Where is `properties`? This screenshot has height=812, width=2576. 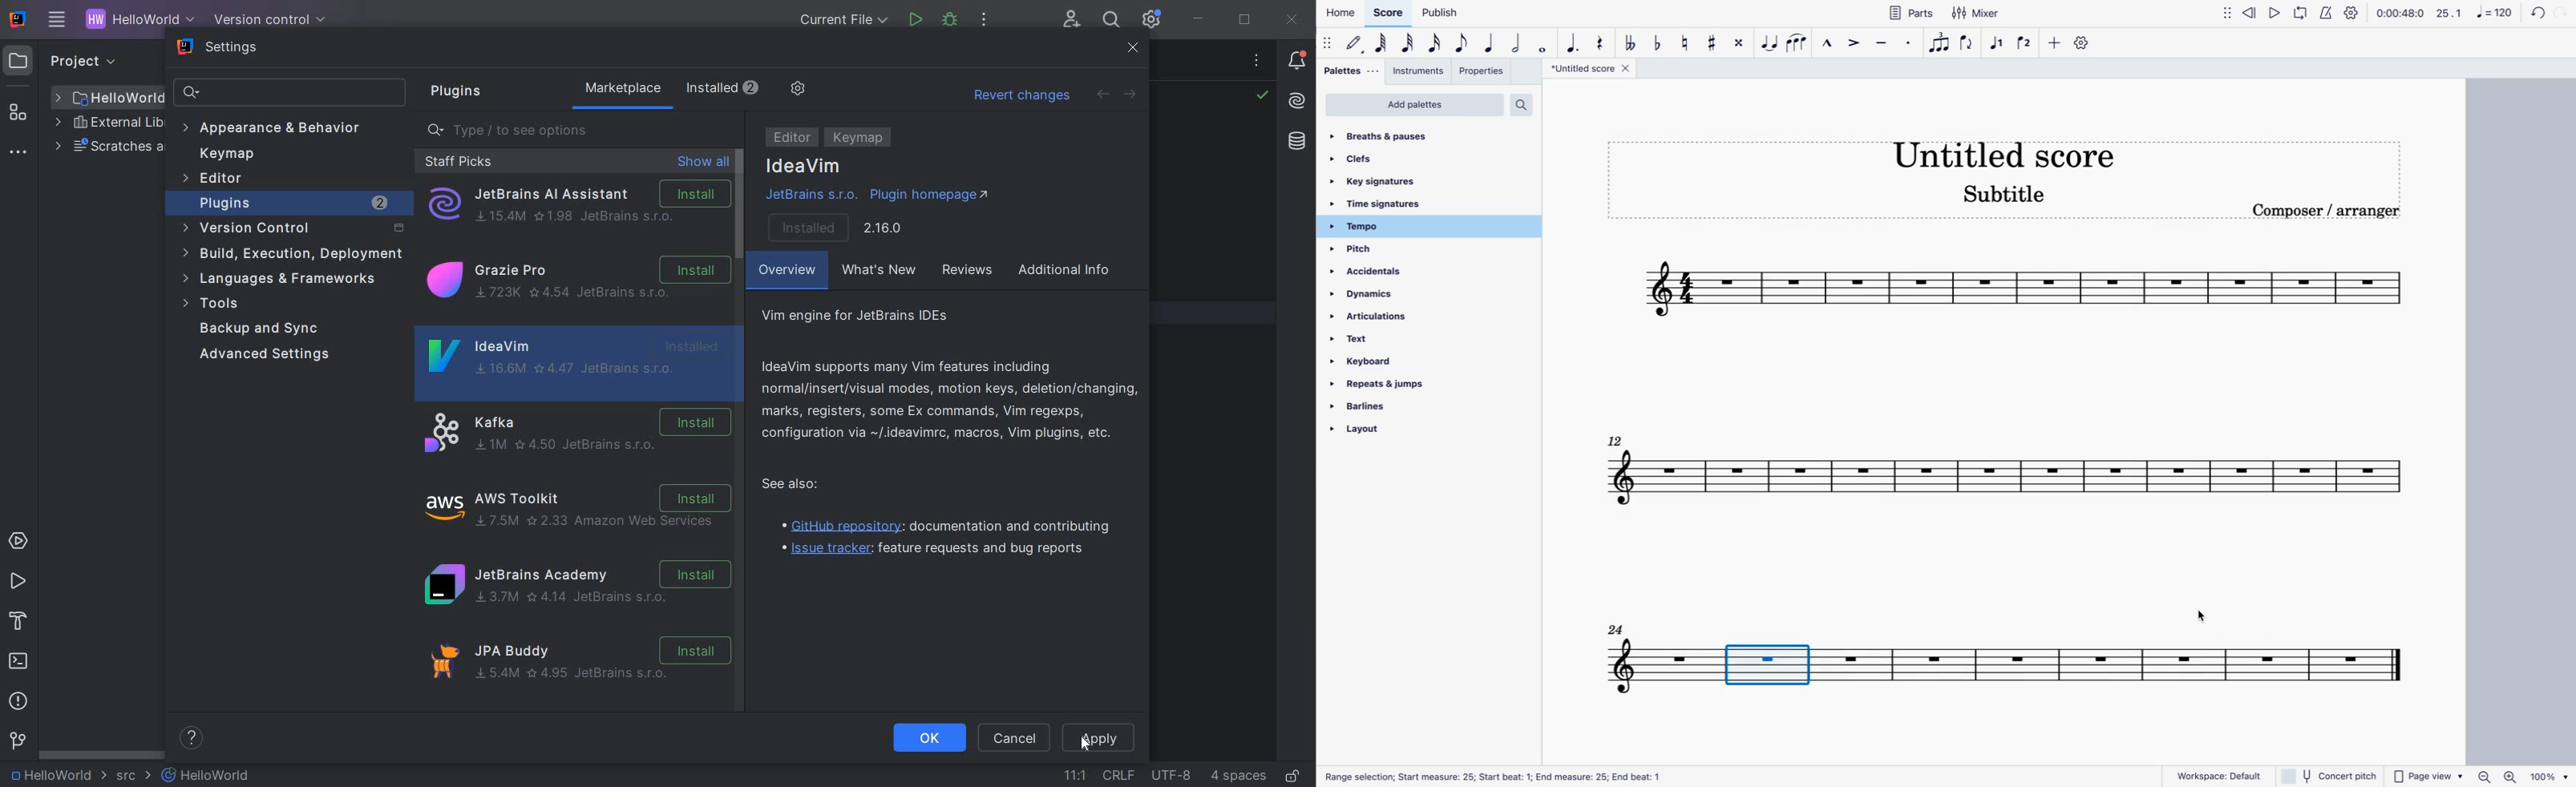 properties is located at coordinates (1483, 70).